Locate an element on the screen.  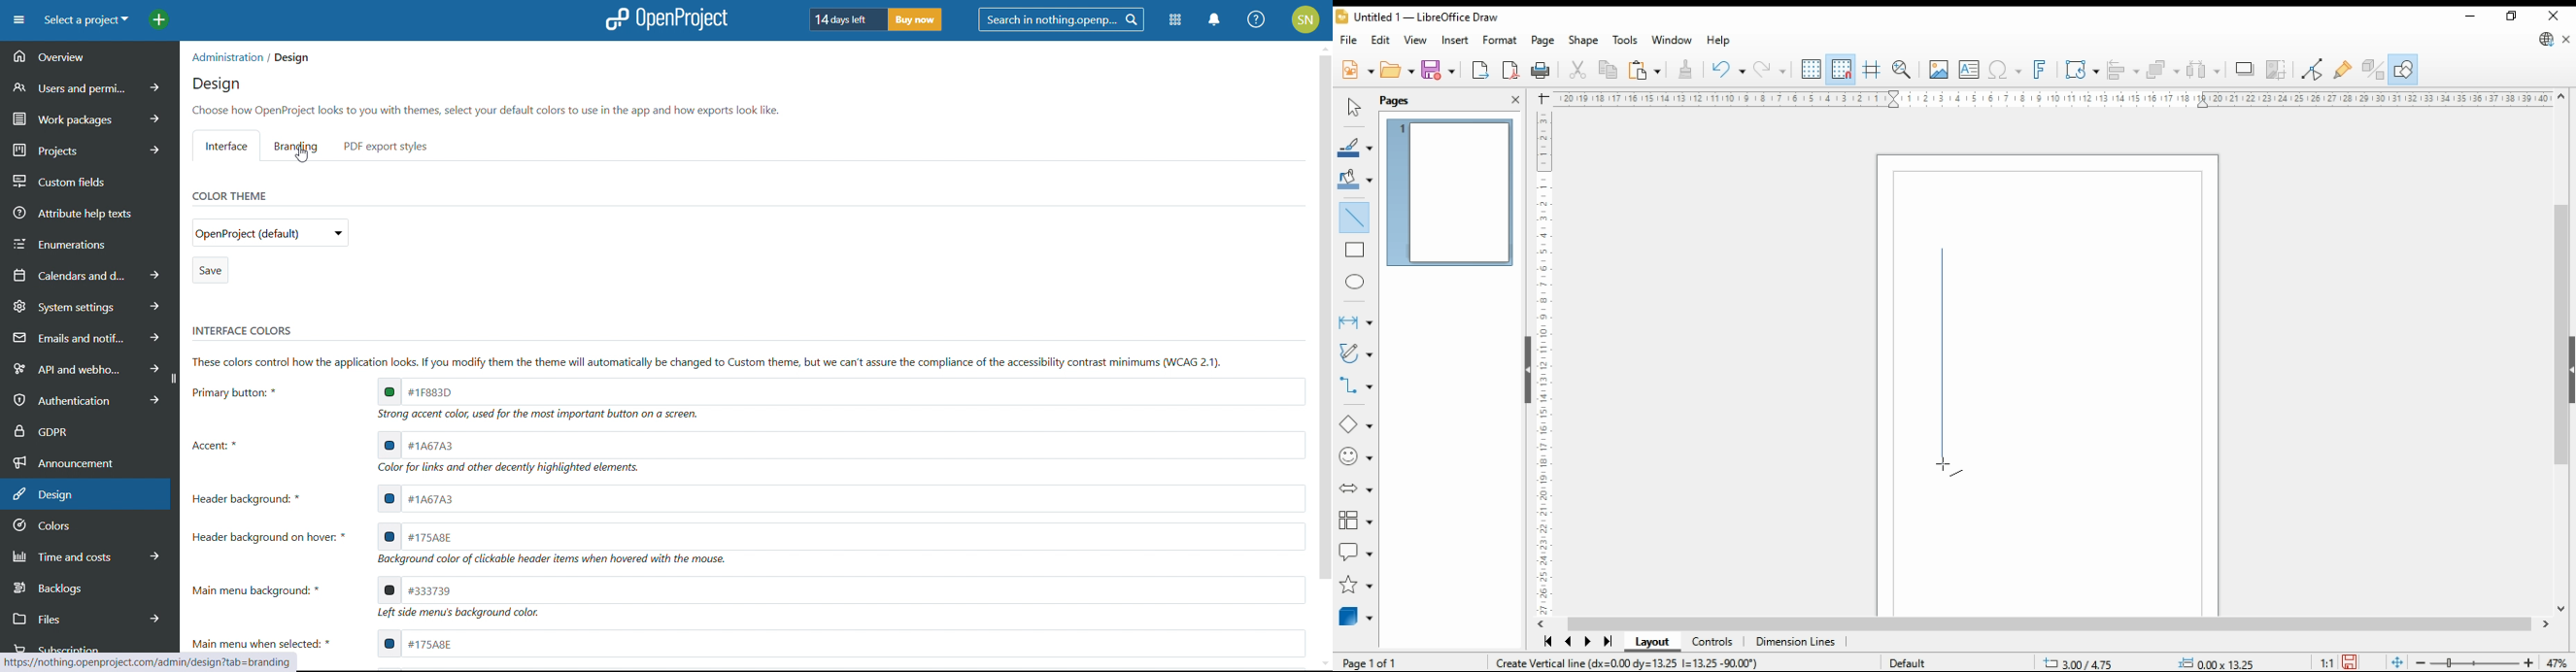
fit document to window is located at coordinates (2396, 661).